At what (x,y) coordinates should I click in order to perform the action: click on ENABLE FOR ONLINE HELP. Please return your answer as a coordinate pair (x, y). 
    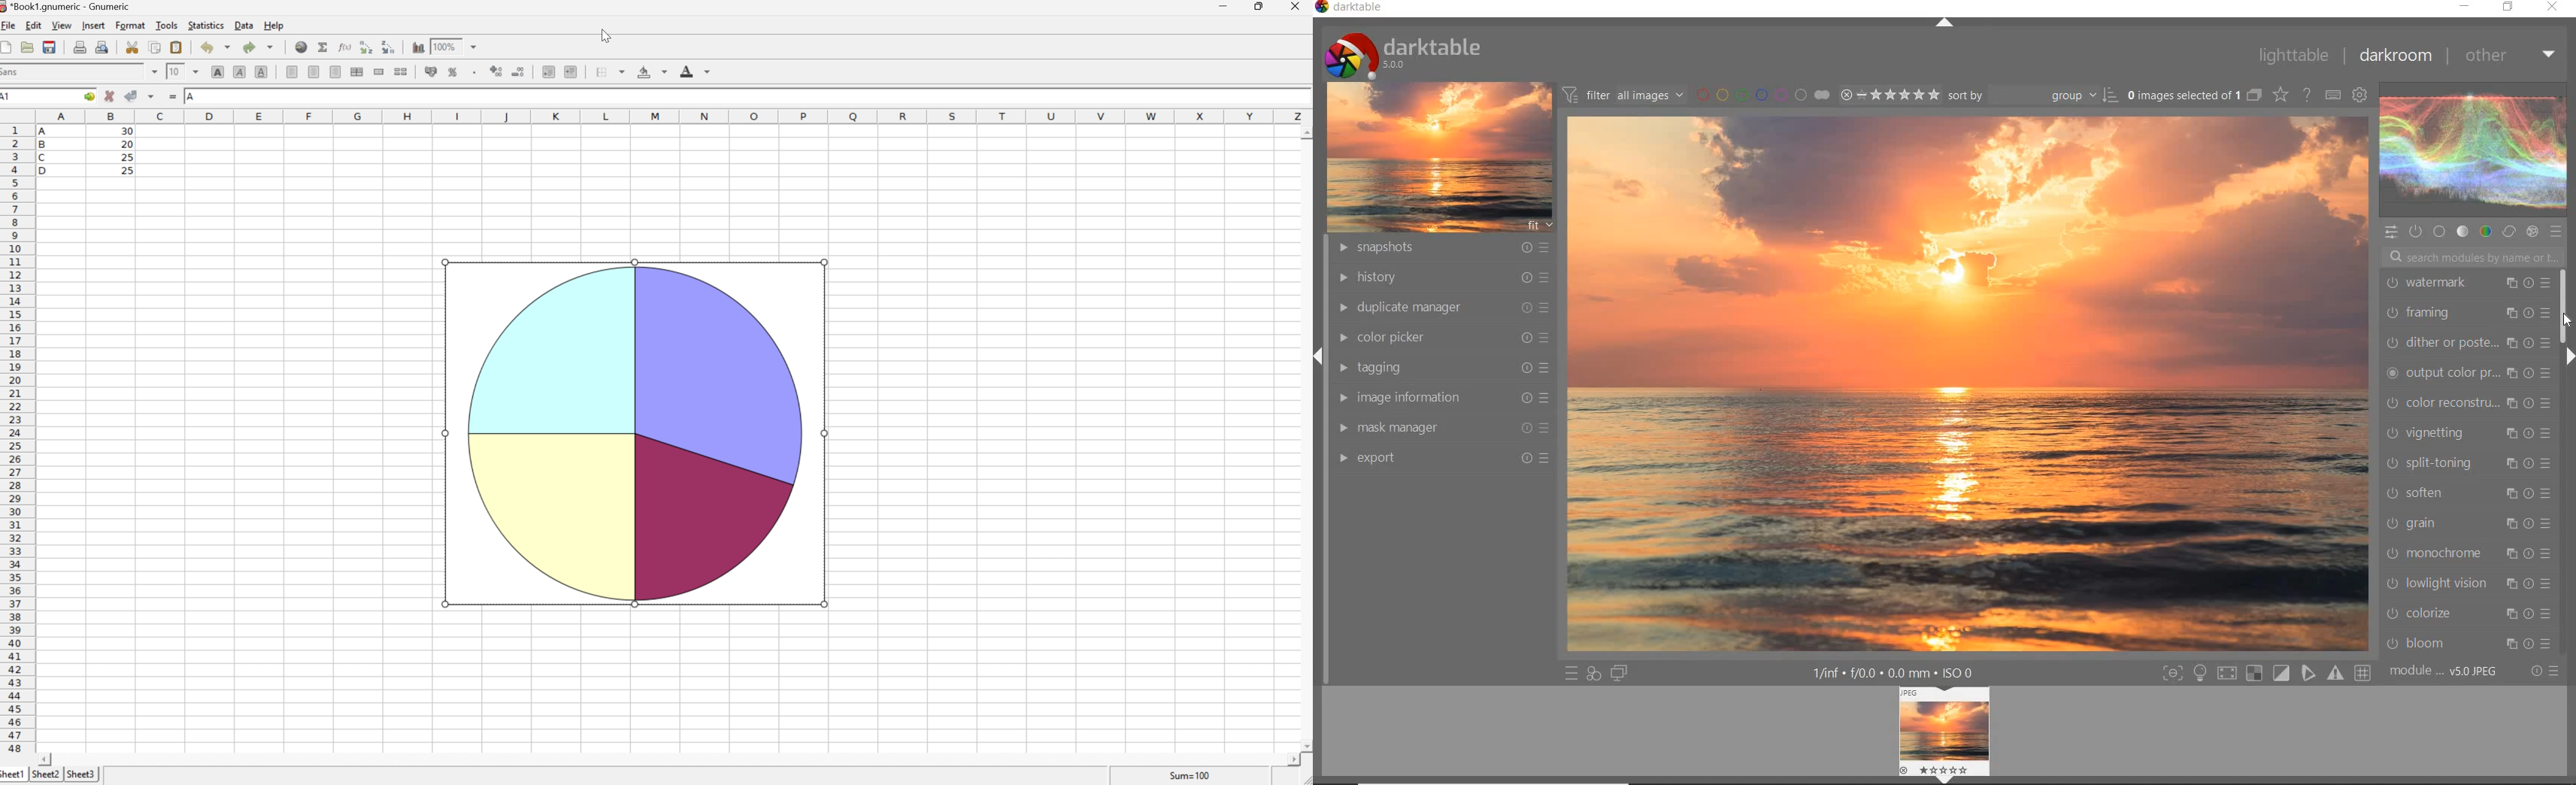
    Looking at the image, I should click on (2309, 94).